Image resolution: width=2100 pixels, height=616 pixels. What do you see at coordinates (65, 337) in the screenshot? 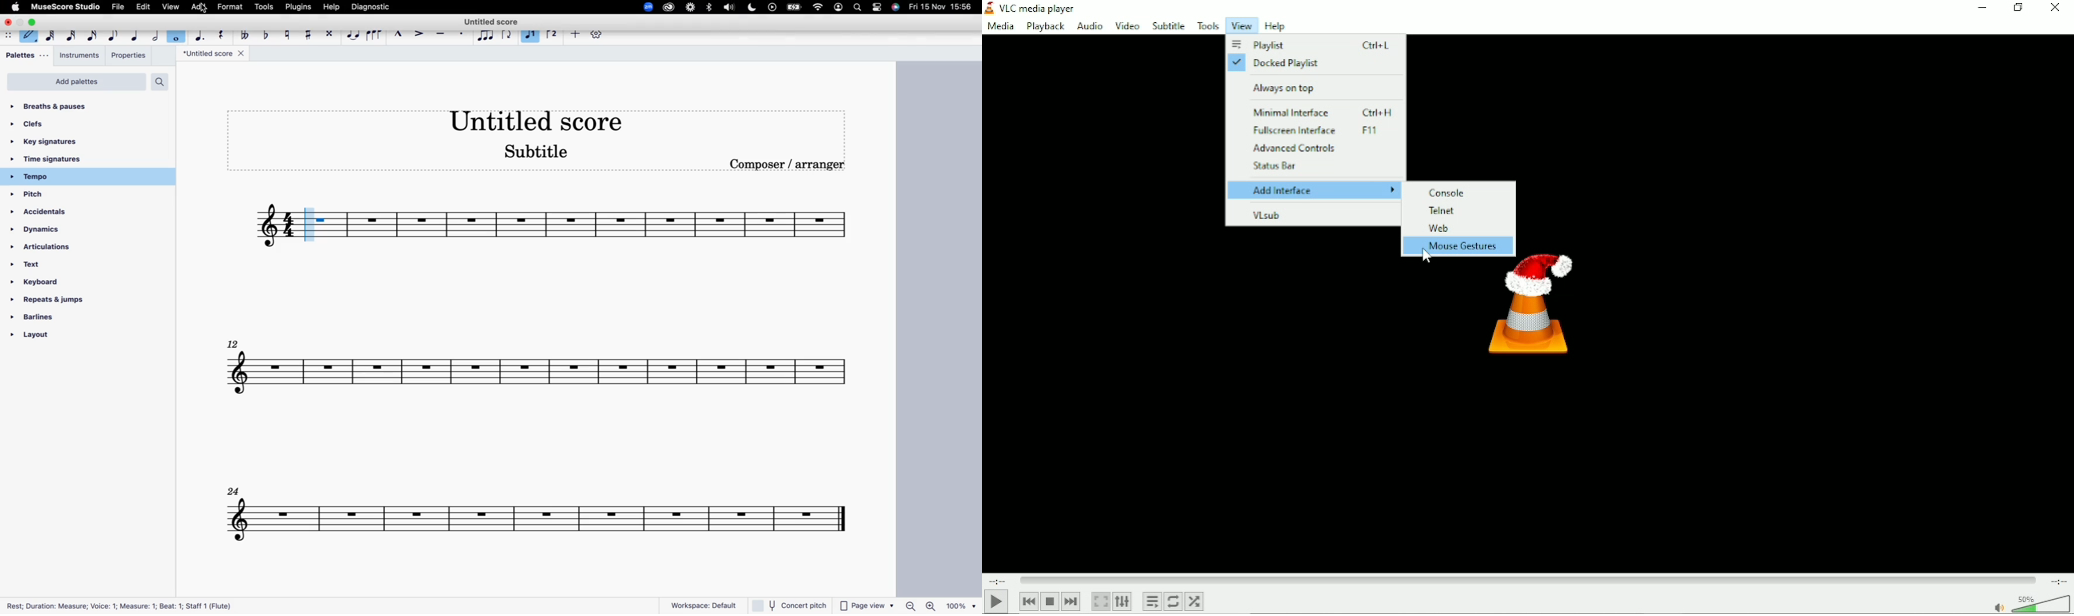
I see `layout` at bounding box center [65, 337].